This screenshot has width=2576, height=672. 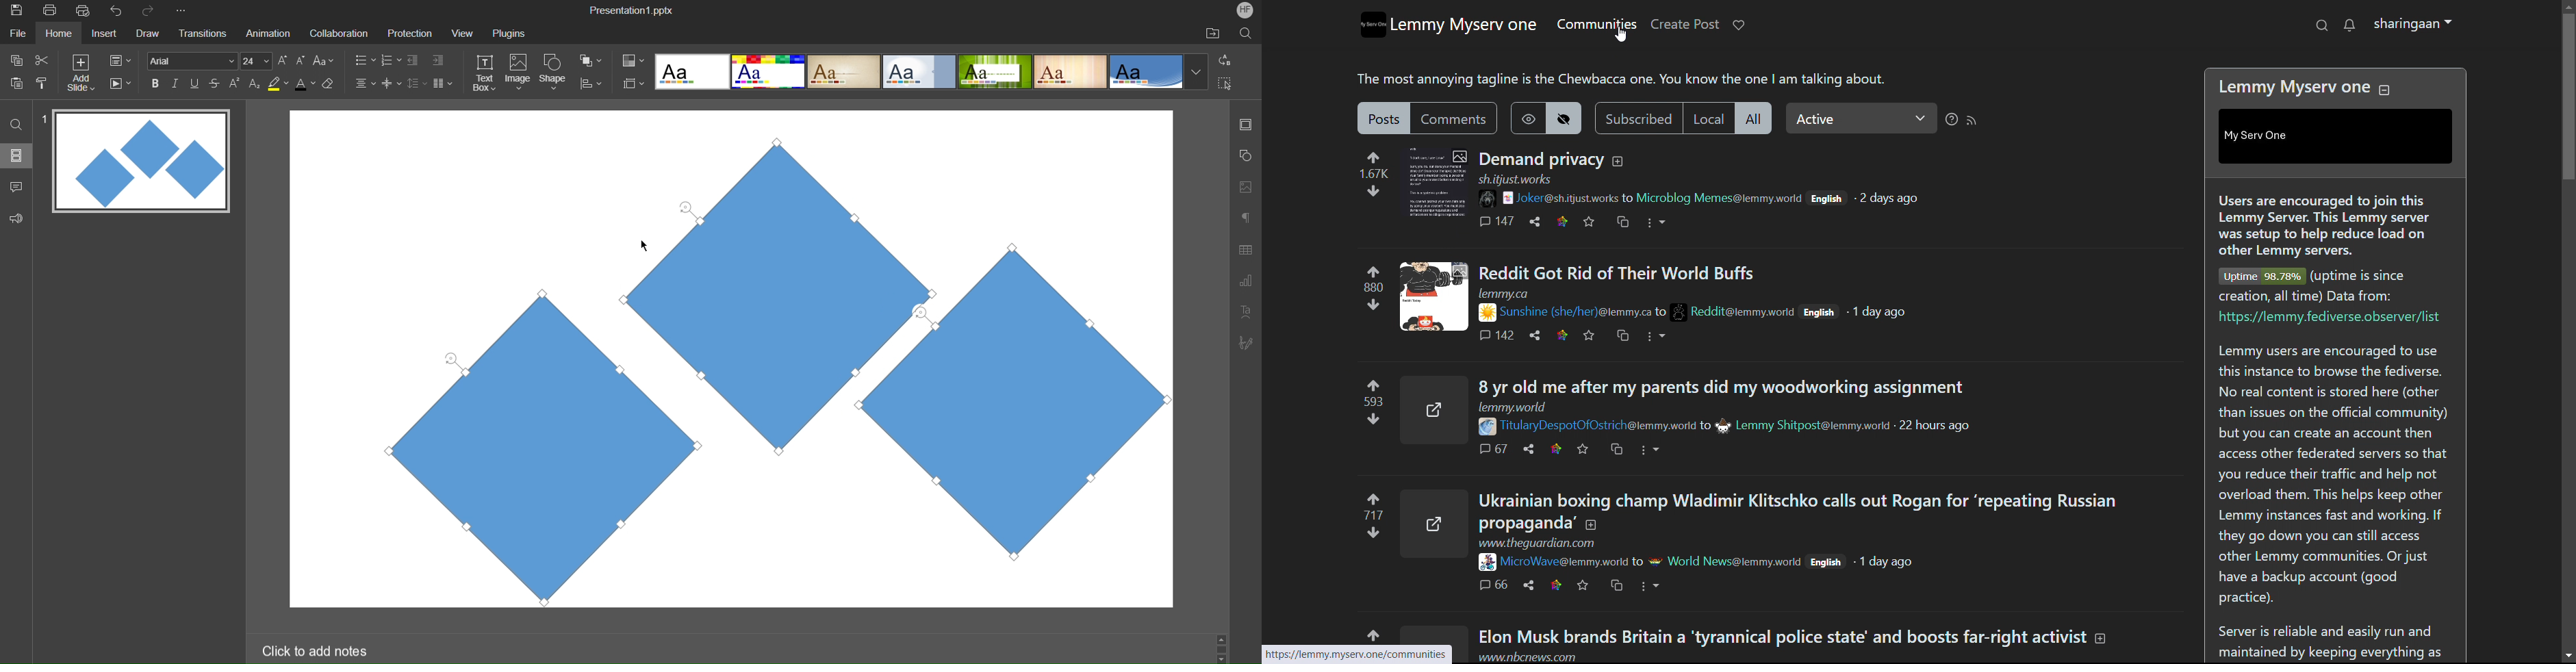 I want to click on upvote, so click(x=1376, y=633).